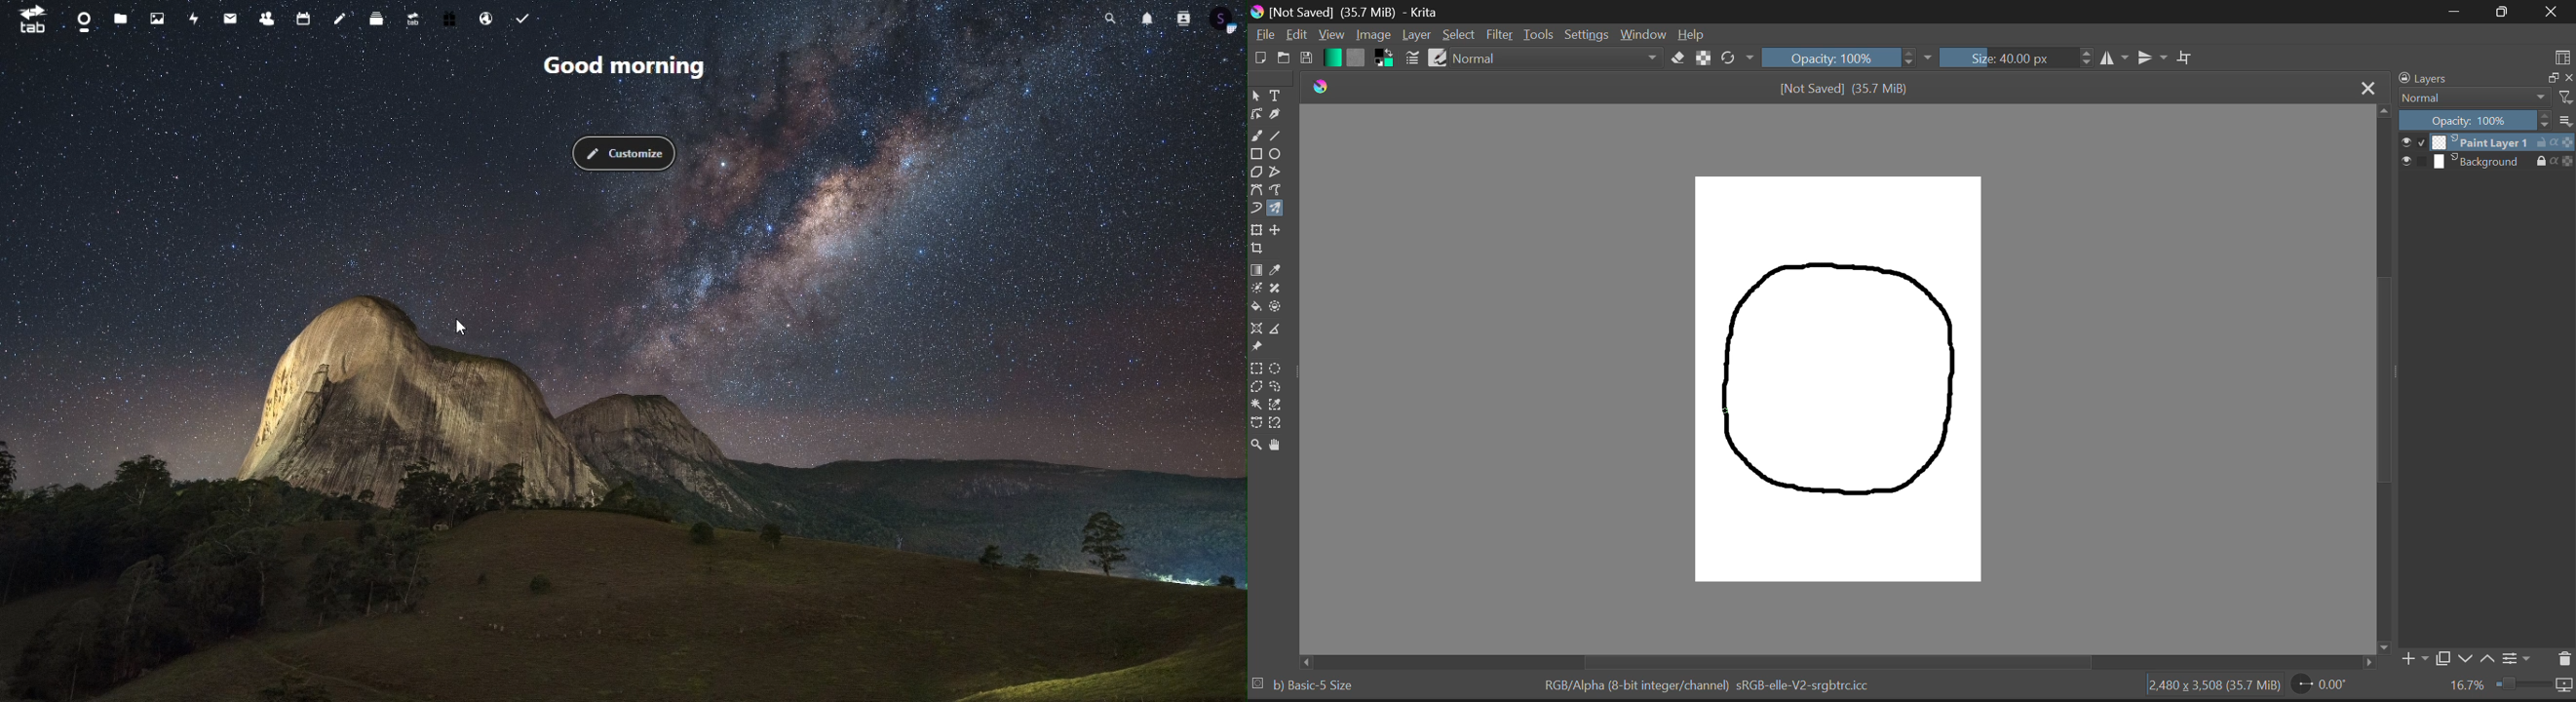 Image resolution: width=2576 pixels, height=728 pixels. Describe the element at coordinates (462, 327) in the screenshot. I see `cursor` at that location.